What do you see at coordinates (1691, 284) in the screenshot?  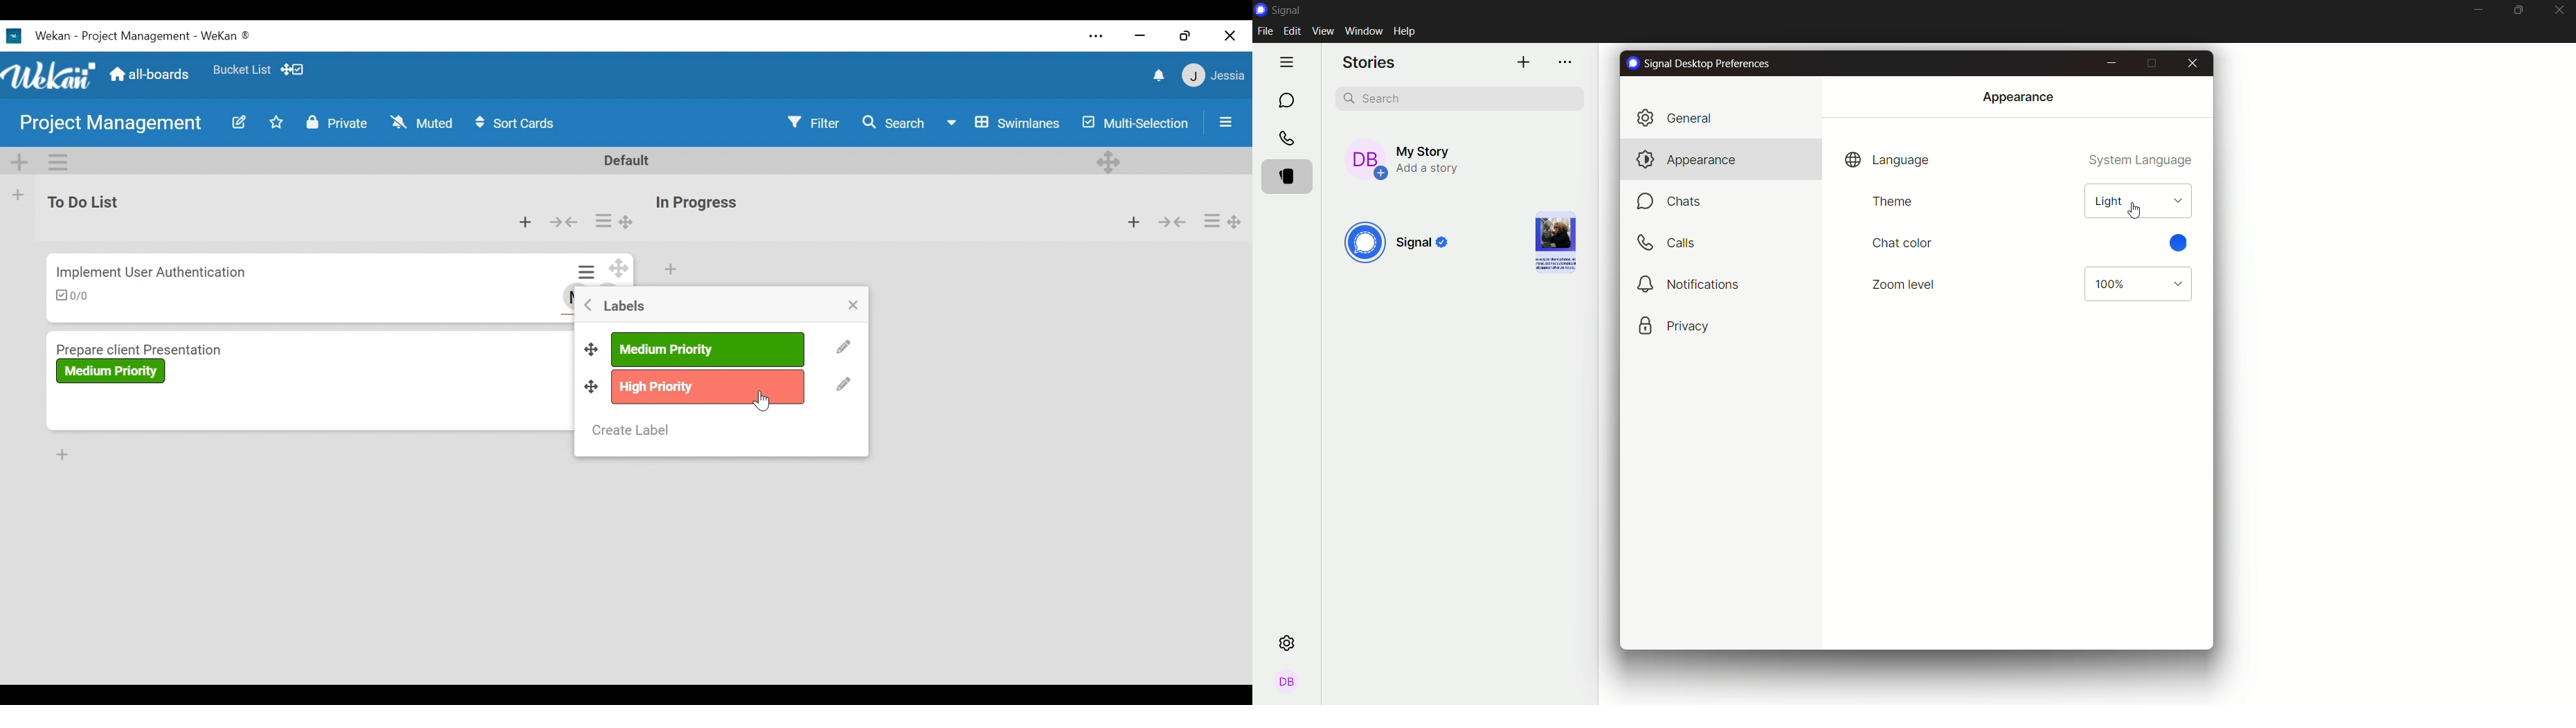 I see `notifications` at bounding box center [1691, 284].